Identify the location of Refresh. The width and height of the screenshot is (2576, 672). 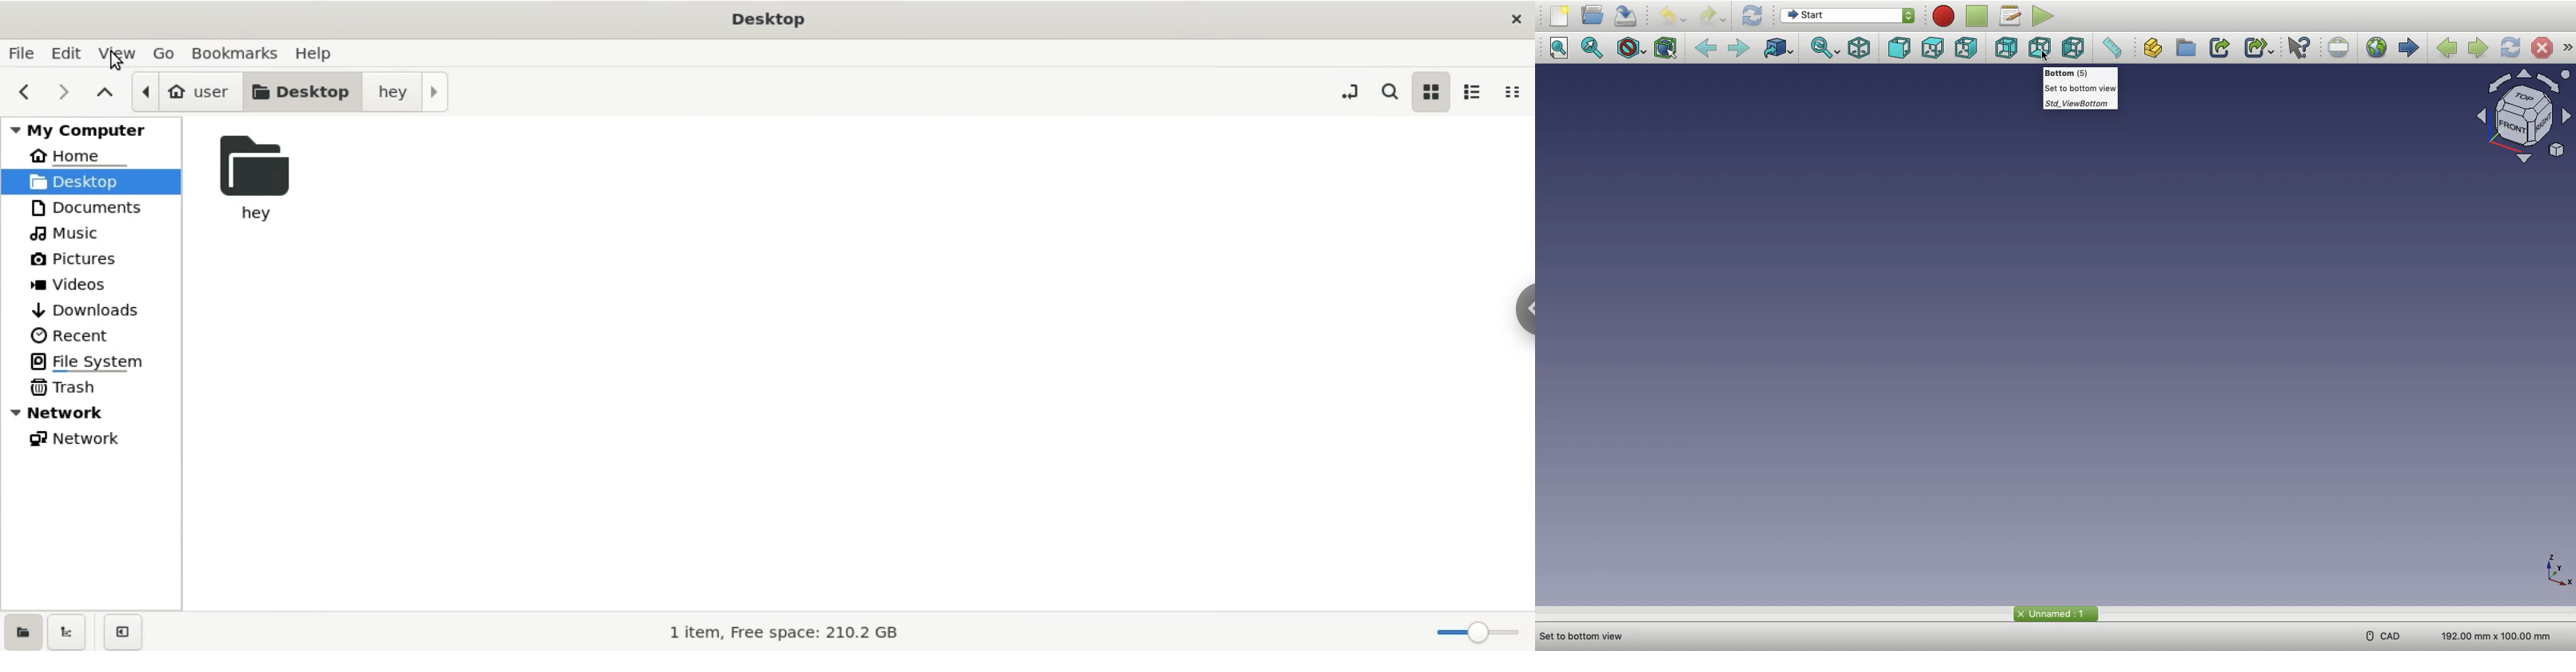
(1754, 16).